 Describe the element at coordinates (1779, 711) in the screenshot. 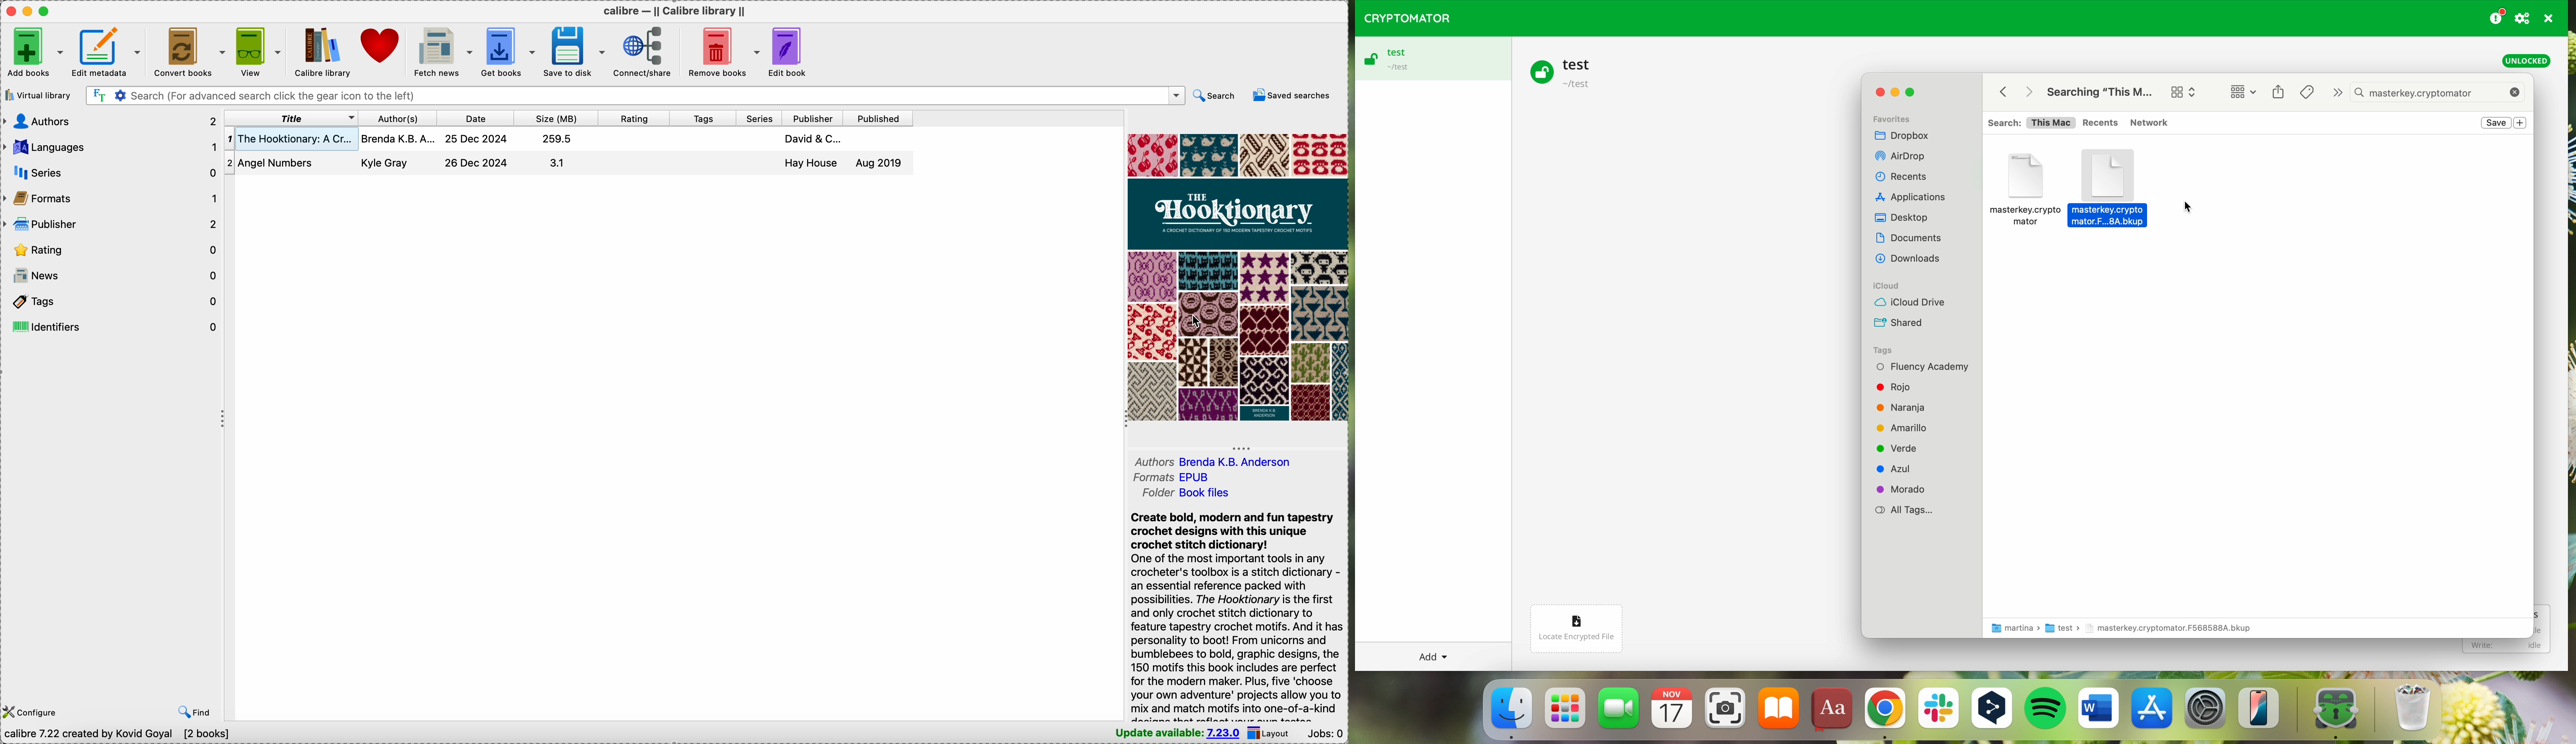

I see `iBooks` at that location.